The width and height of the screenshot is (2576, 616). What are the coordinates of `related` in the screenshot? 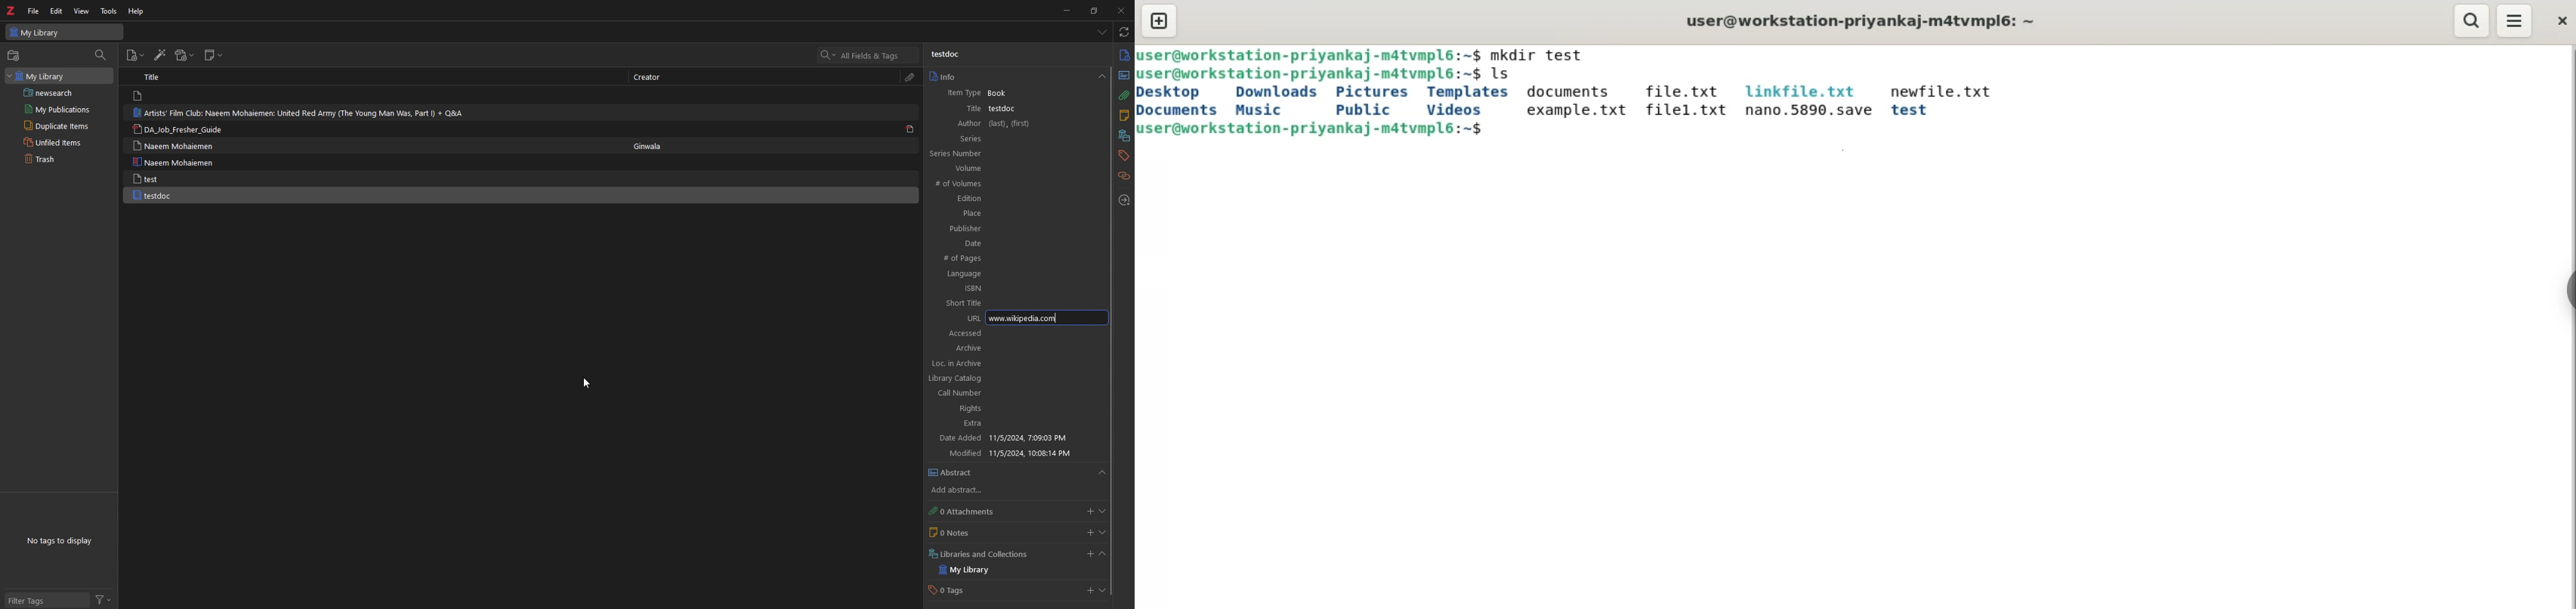 It's located at (1124, 176).